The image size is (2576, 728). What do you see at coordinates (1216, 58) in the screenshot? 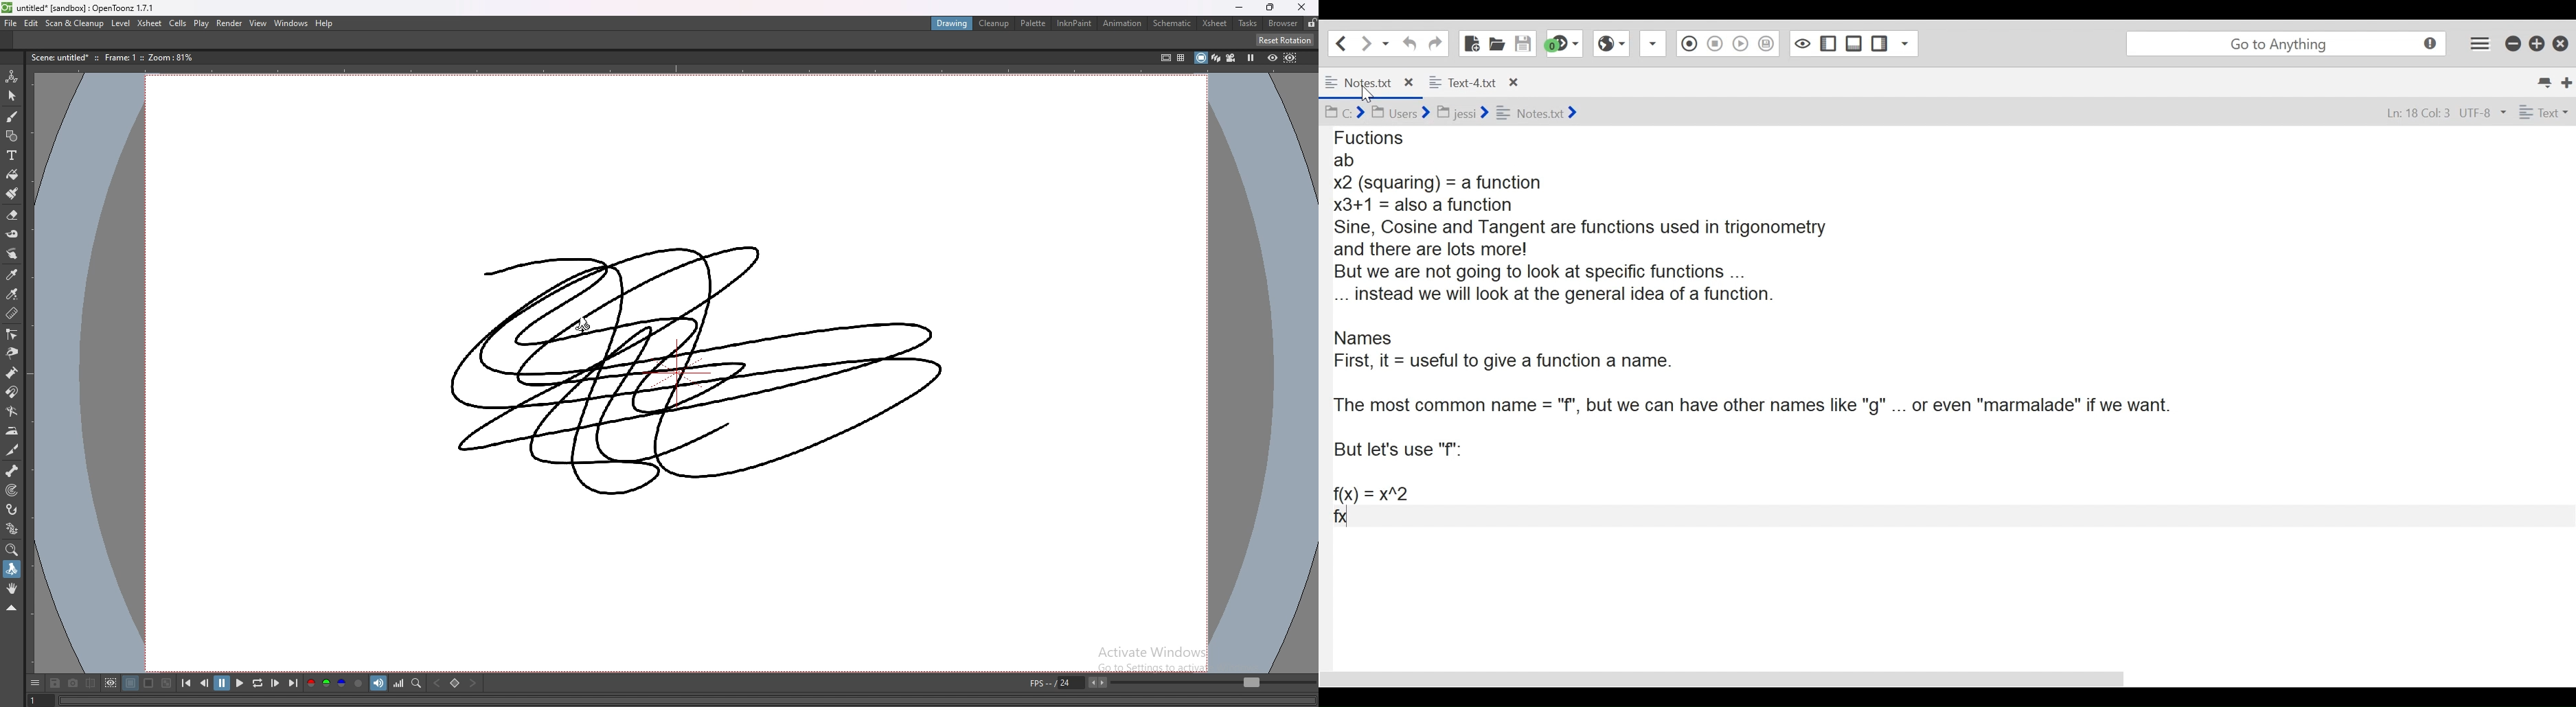
I see `3d` at bounding box center [1216, 58].